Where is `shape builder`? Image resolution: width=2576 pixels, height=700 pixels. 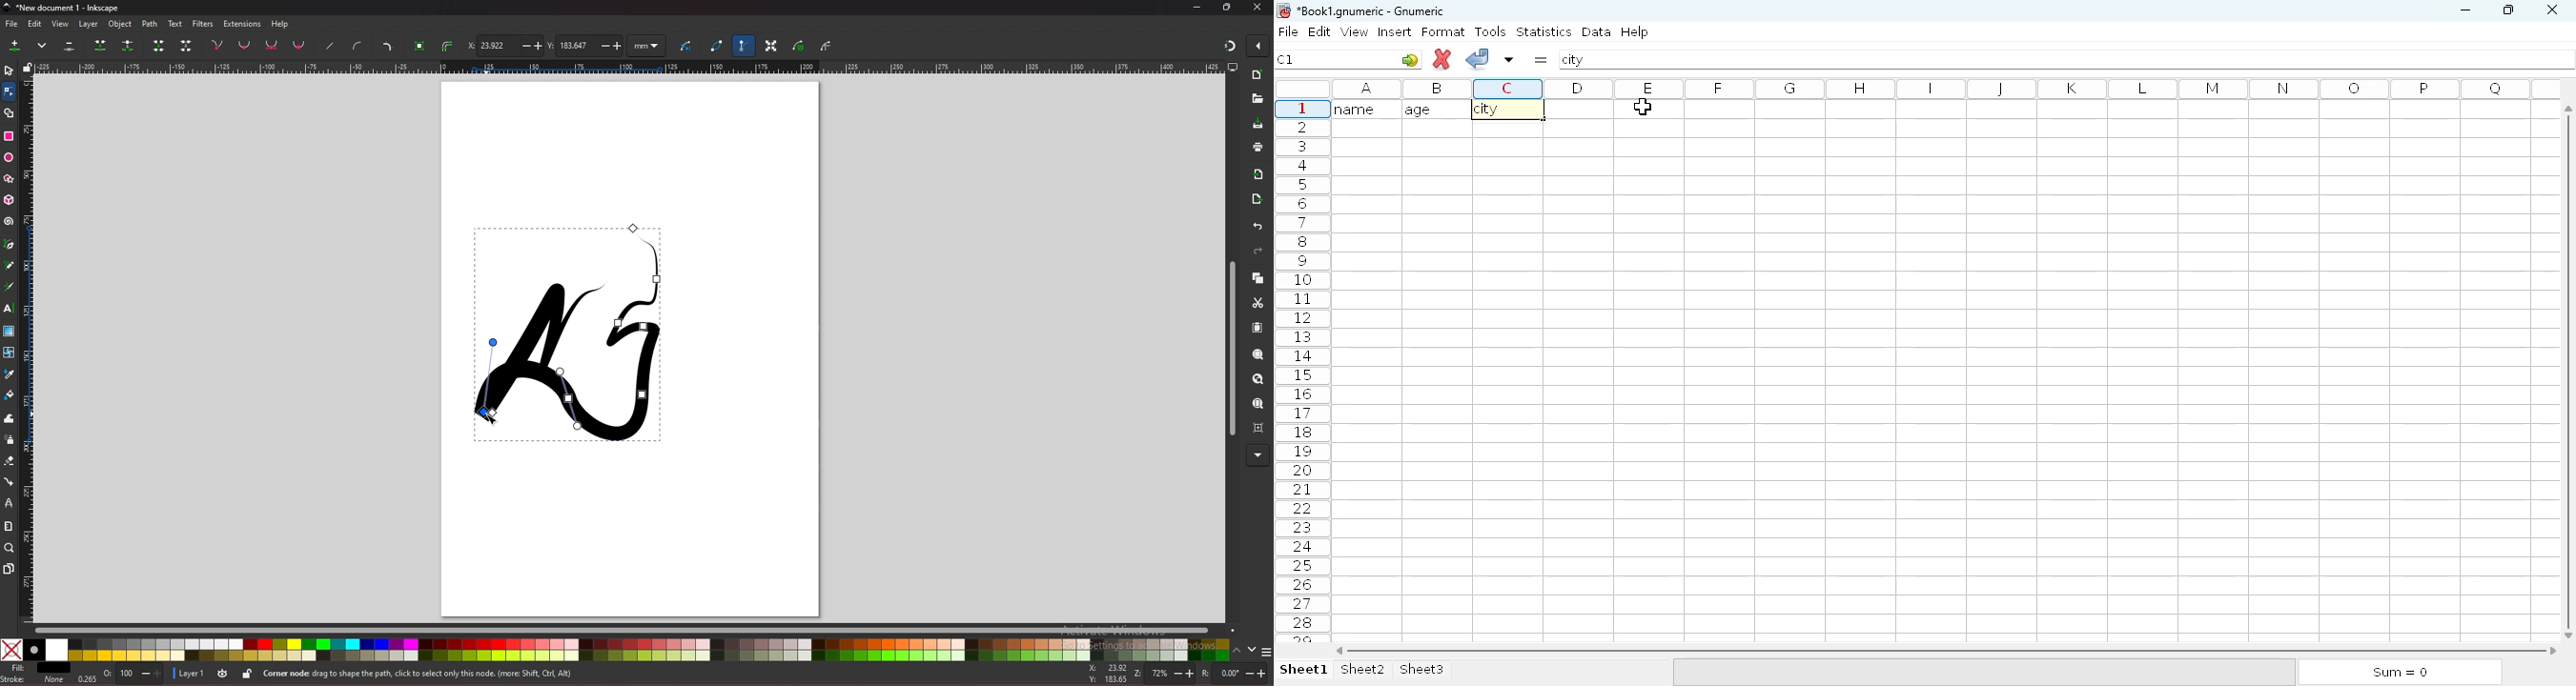 shape builder is located at coordinates (9, 113).